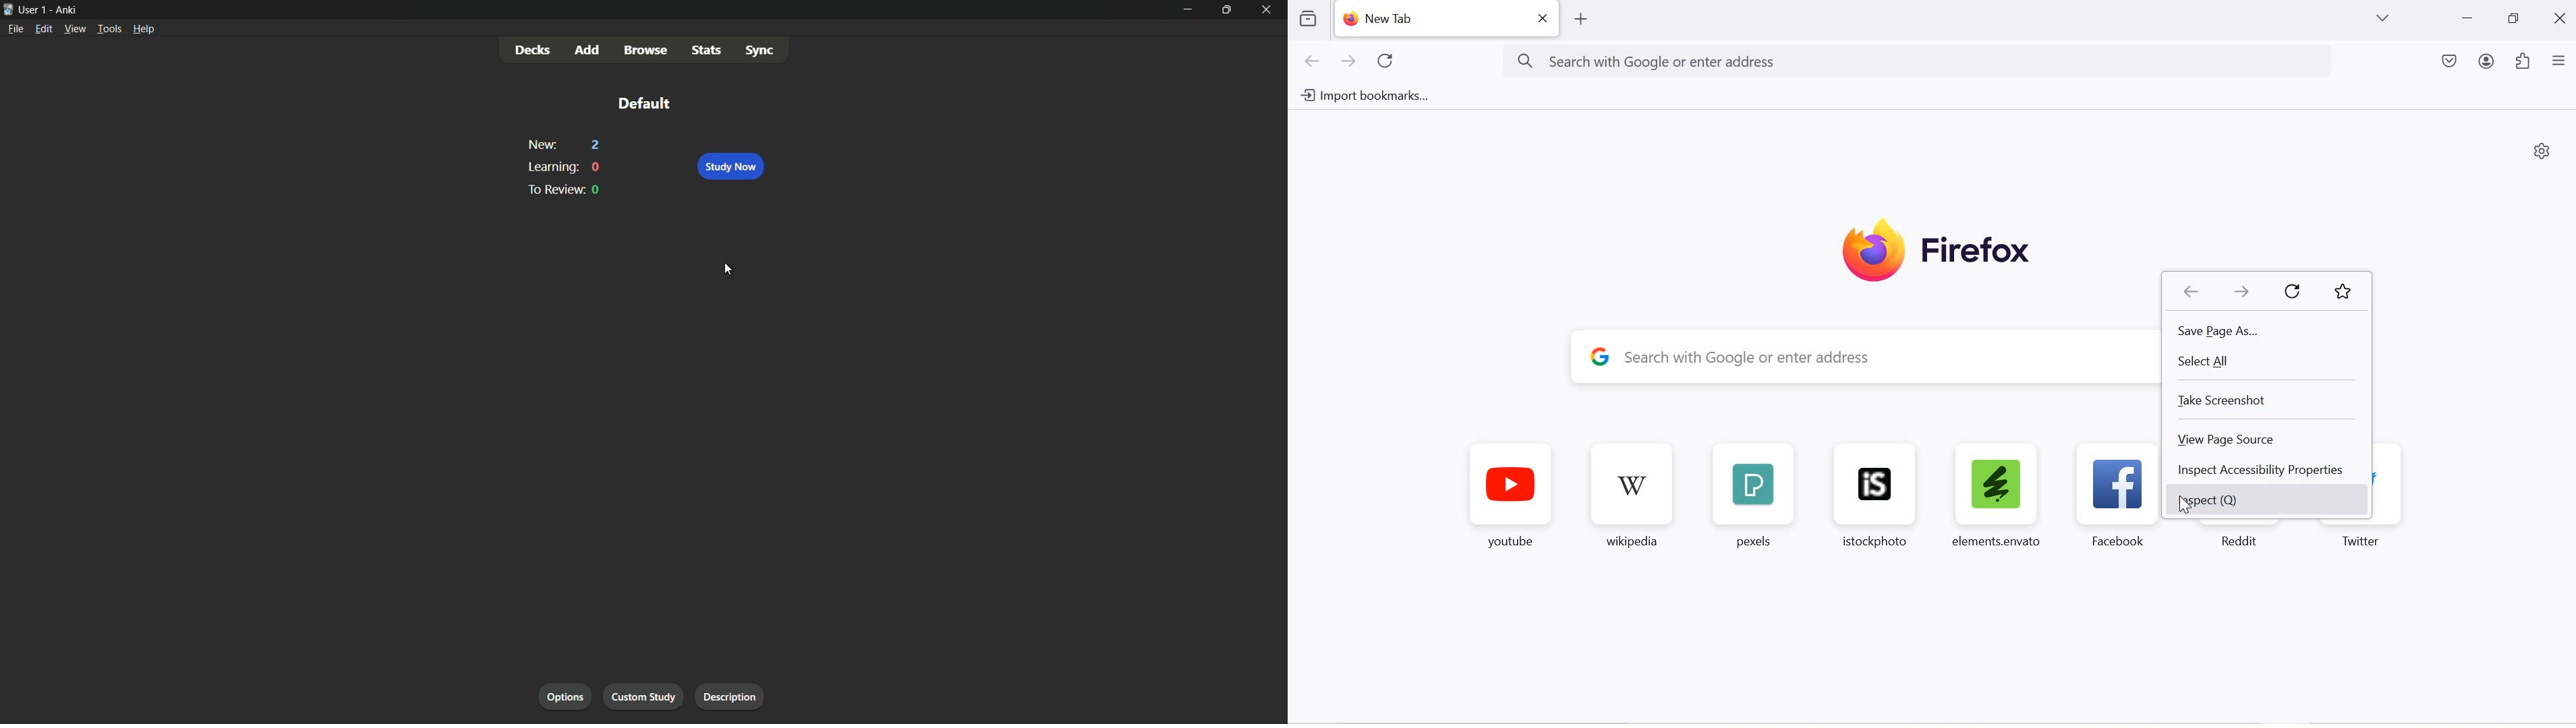 The height and width of the screenshot is (728, 2576). Describe the element at coordinates (594, 143) in the screenshot. I see `2` at that location.